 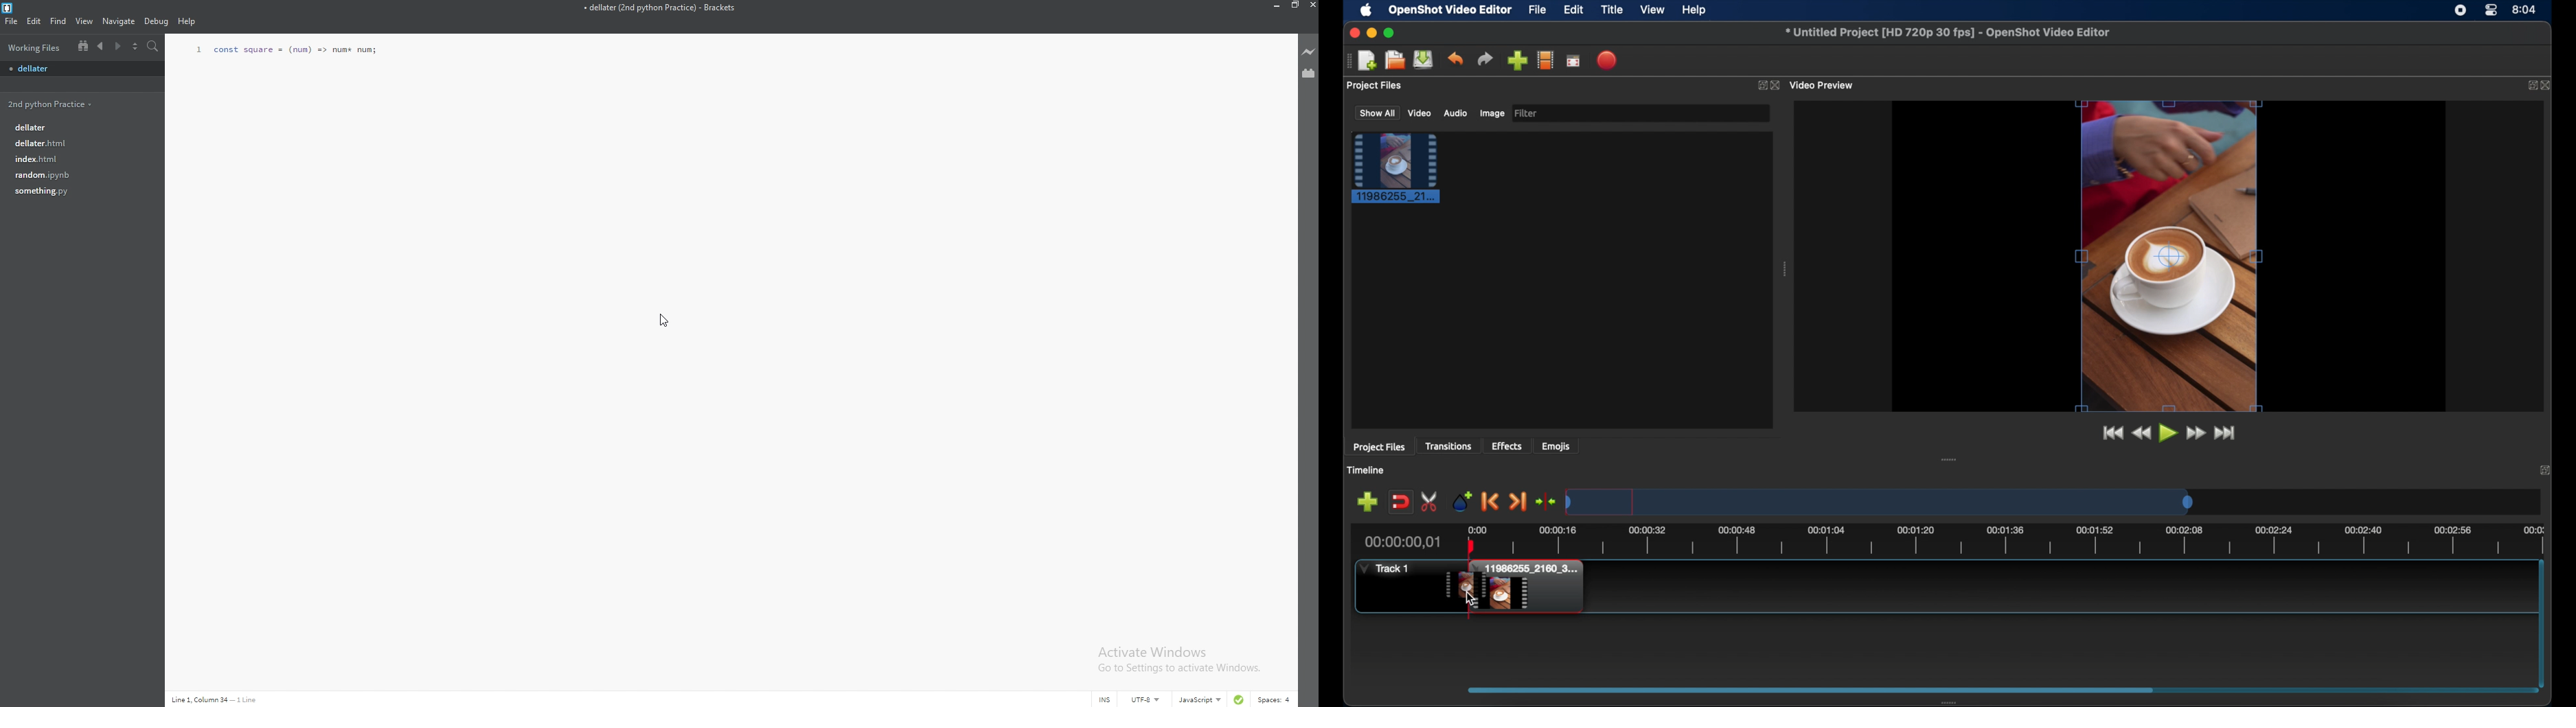 I want to click on next, so click(x=119, y=46).